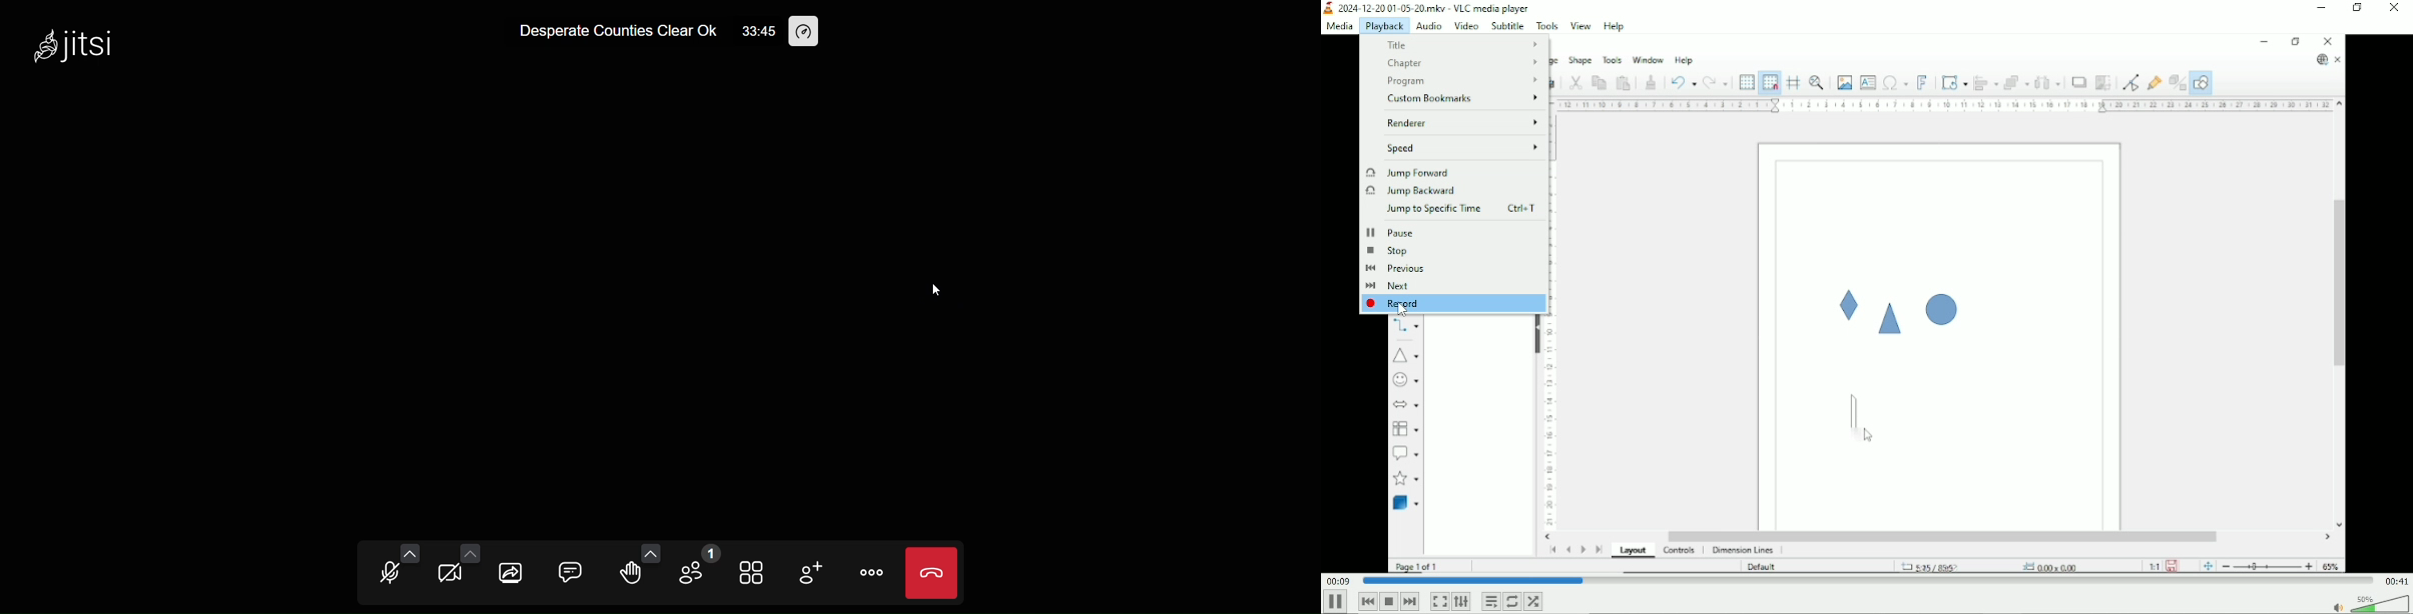 Image resolution: width=2436 pixels, height=616 pixels. What do you see at coordinates (1865, 582) in the screenshot?
I see `Play duration` at bounding box center [1865, 582].